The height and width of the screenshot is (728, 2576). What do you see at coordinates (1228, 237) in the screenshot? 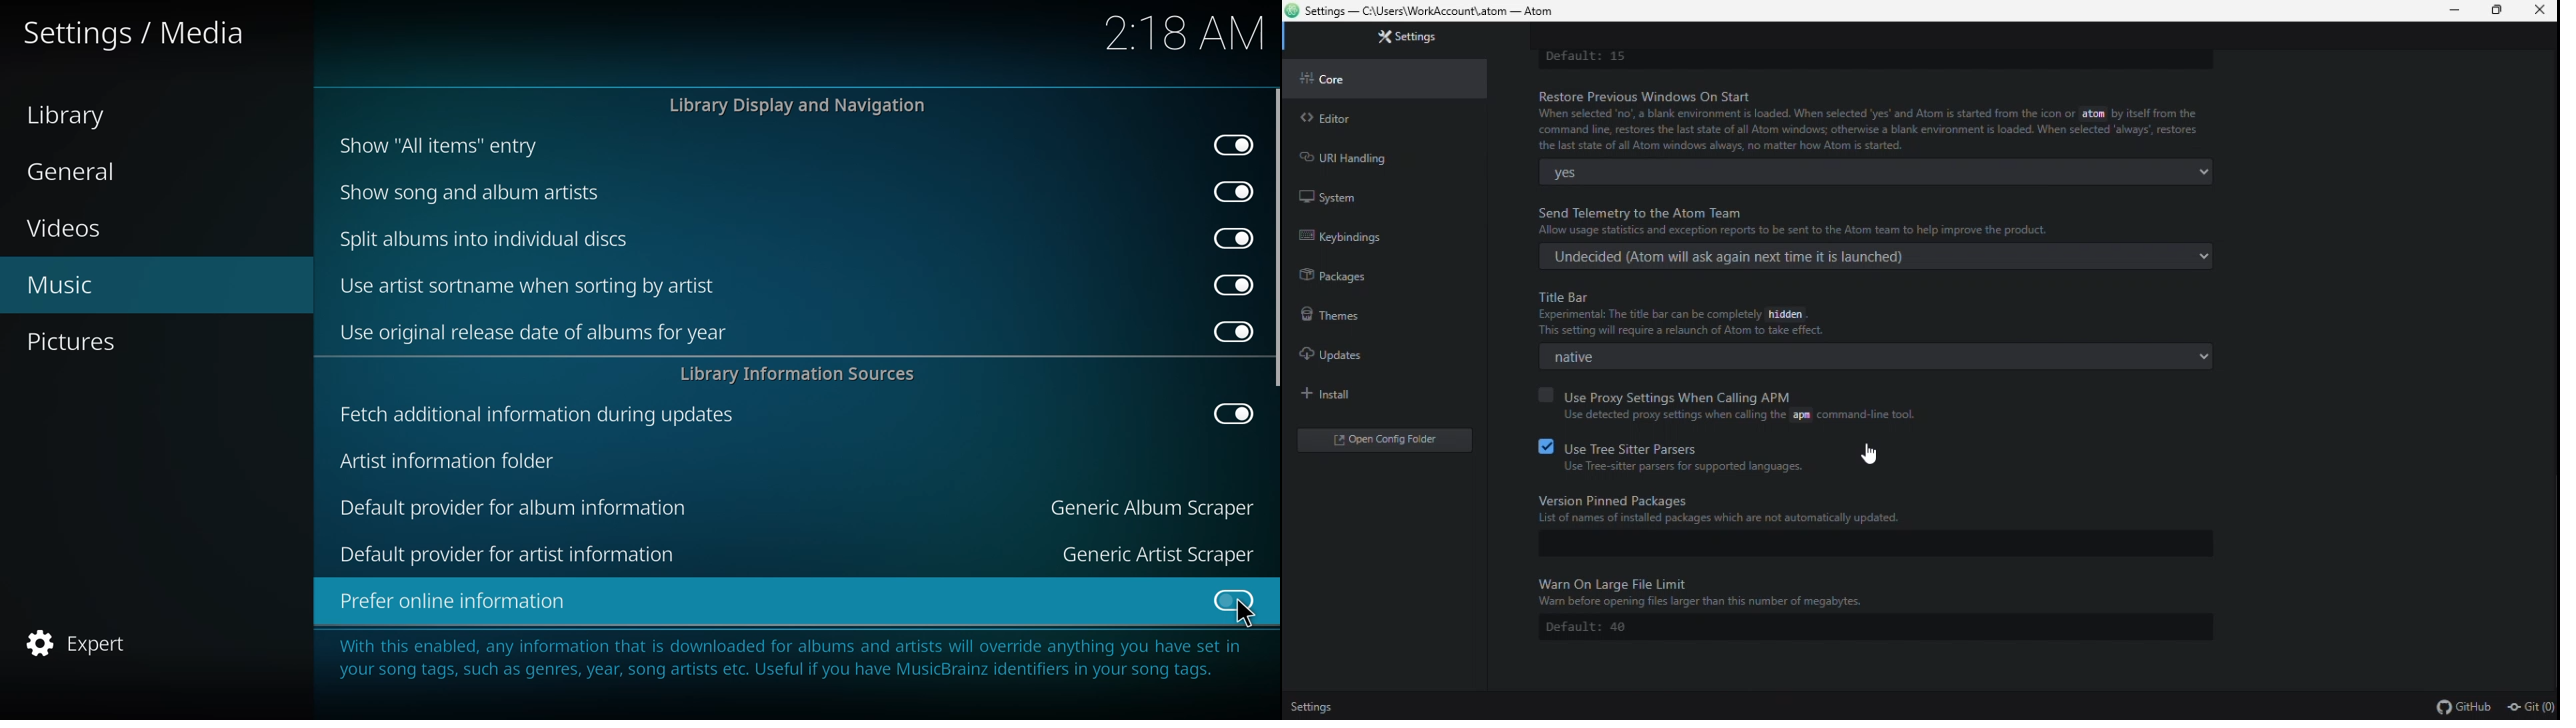
I see `enabled` at bounding box center [1228, 237].